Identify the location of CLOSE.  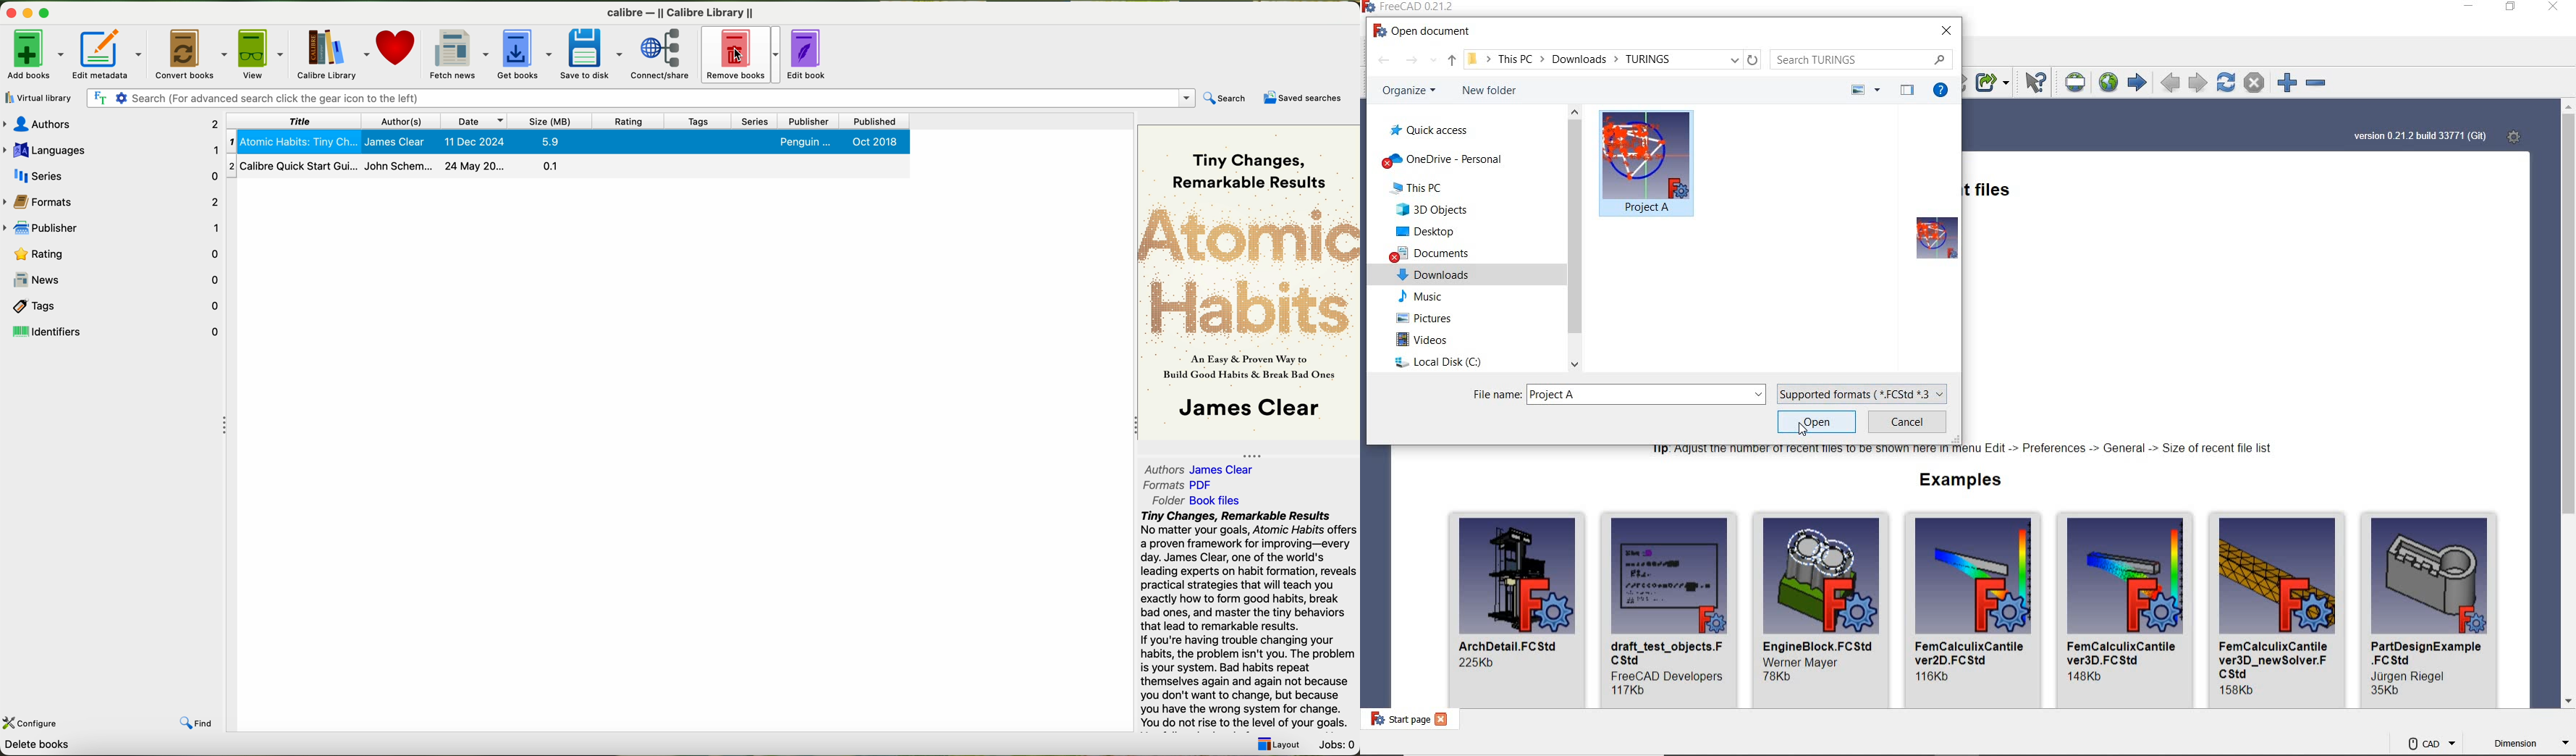
(1947, 31).